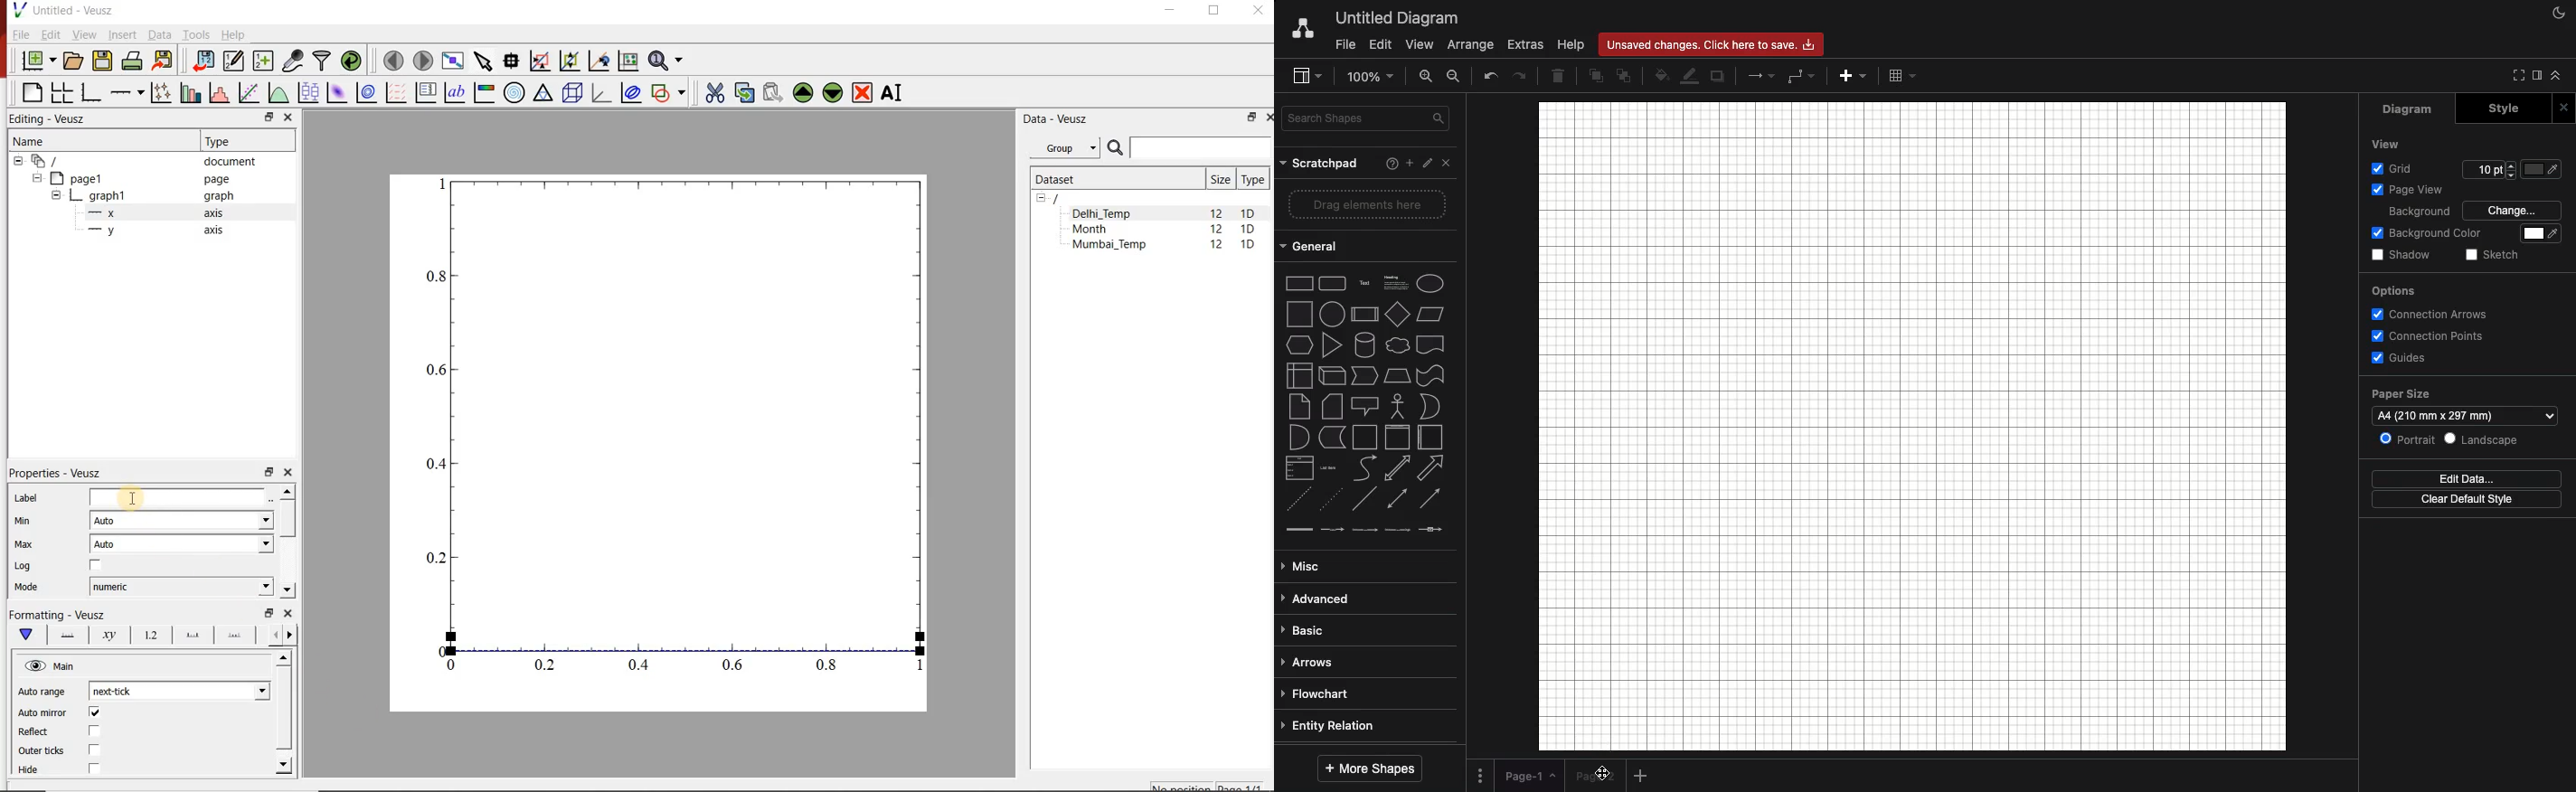 This screenshot has height=812, width=2576. Describe the element at coordinates (2409, 111) in the screenshot. I see `Diagram` at that location.